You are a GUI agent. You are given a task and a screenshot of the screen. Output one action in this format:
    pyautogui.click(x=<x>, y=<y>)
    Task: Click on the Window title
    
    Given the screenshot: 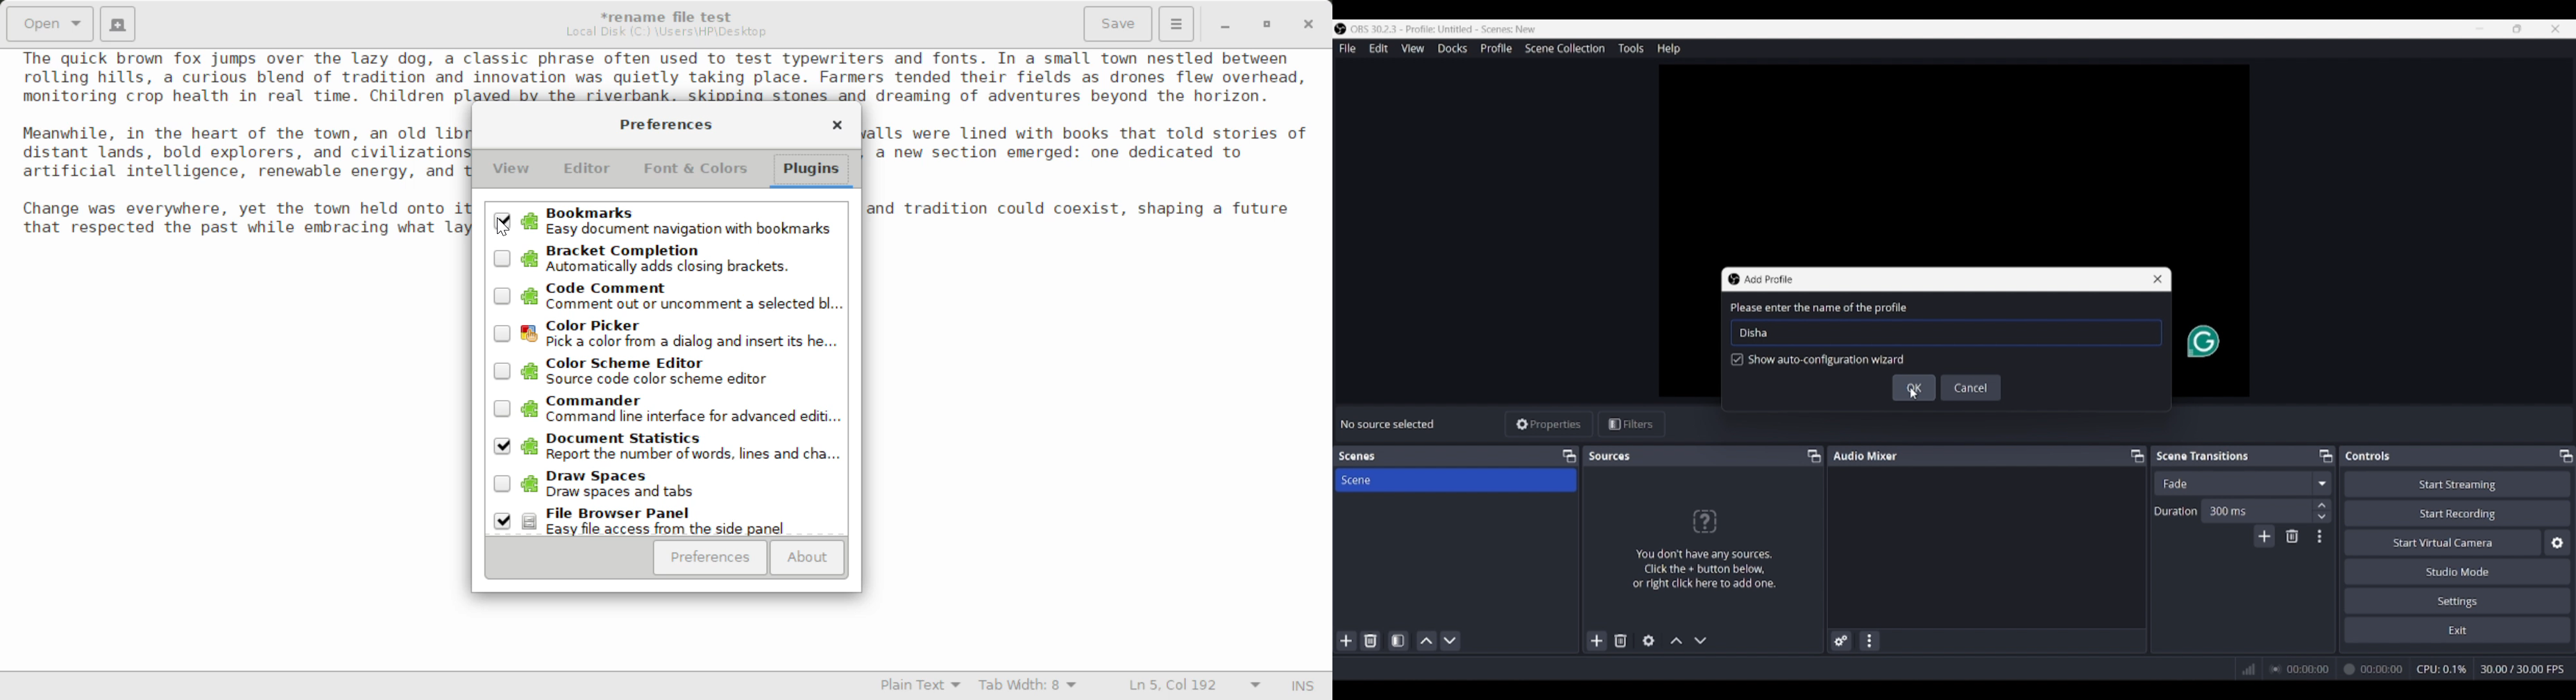 What is the action you would take?
    pyautogui.click(x=1768, y=279)
    